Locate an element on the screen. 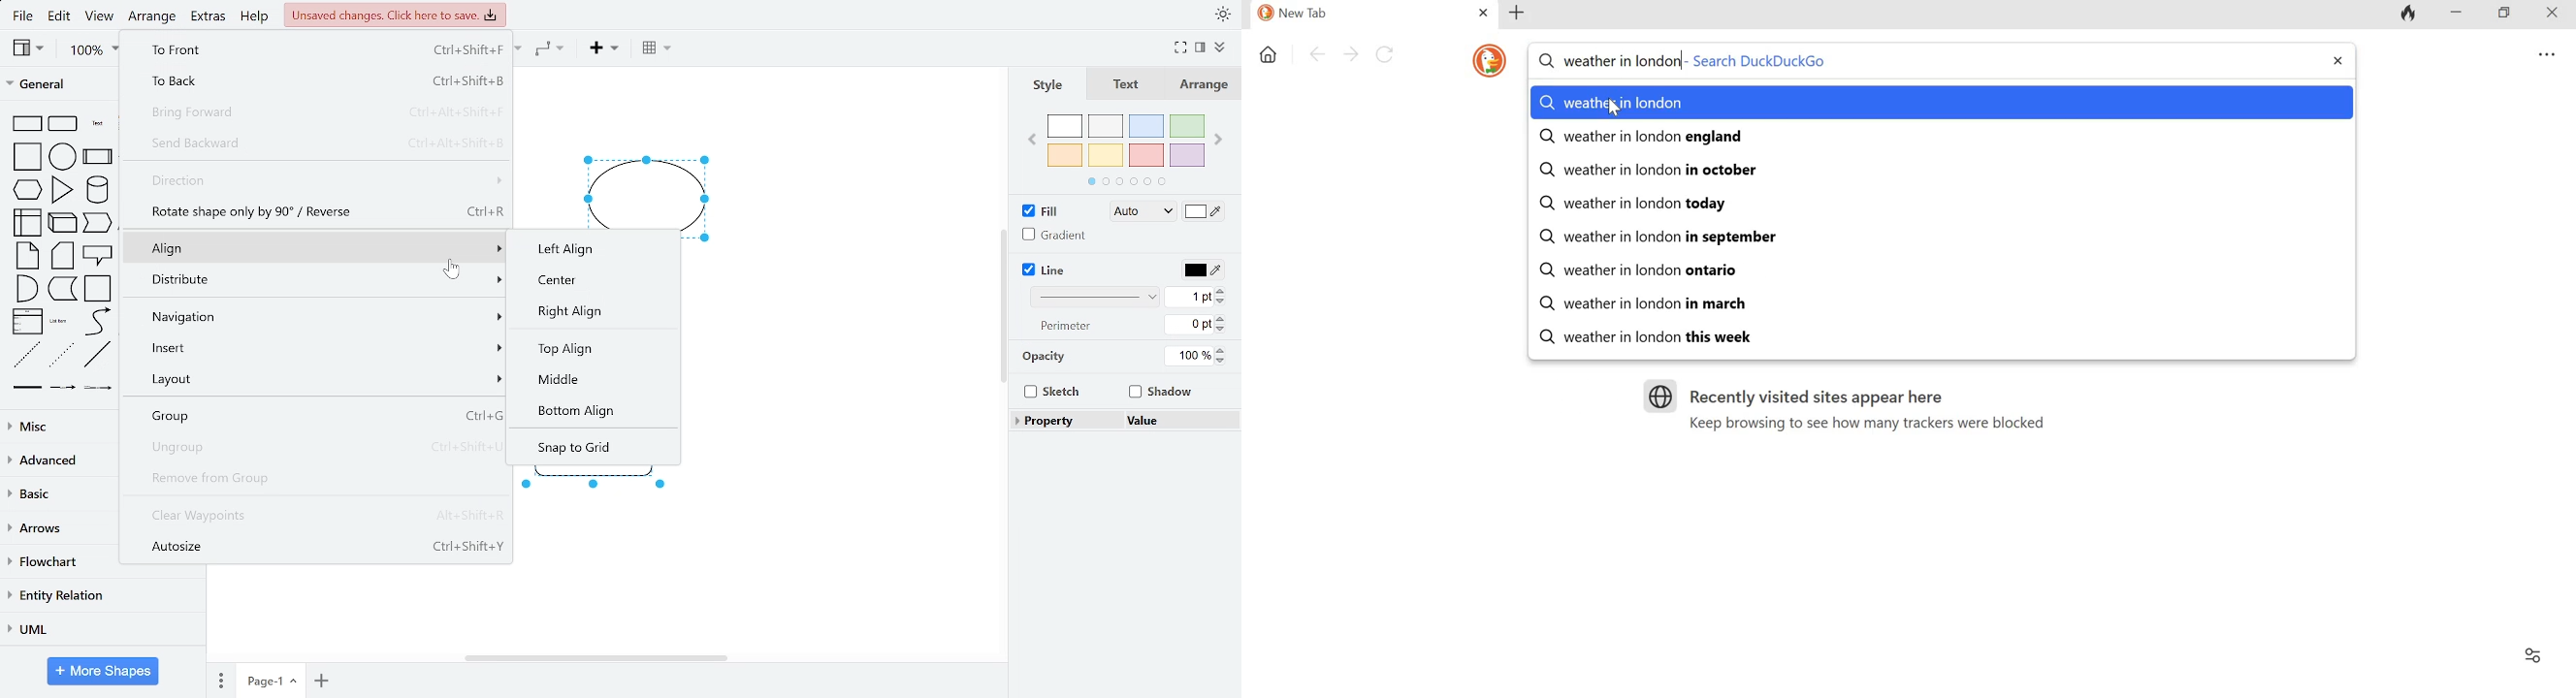 This screenshot has height=700, width=2576. decrease opacity is located at coordinates (1221, 361).